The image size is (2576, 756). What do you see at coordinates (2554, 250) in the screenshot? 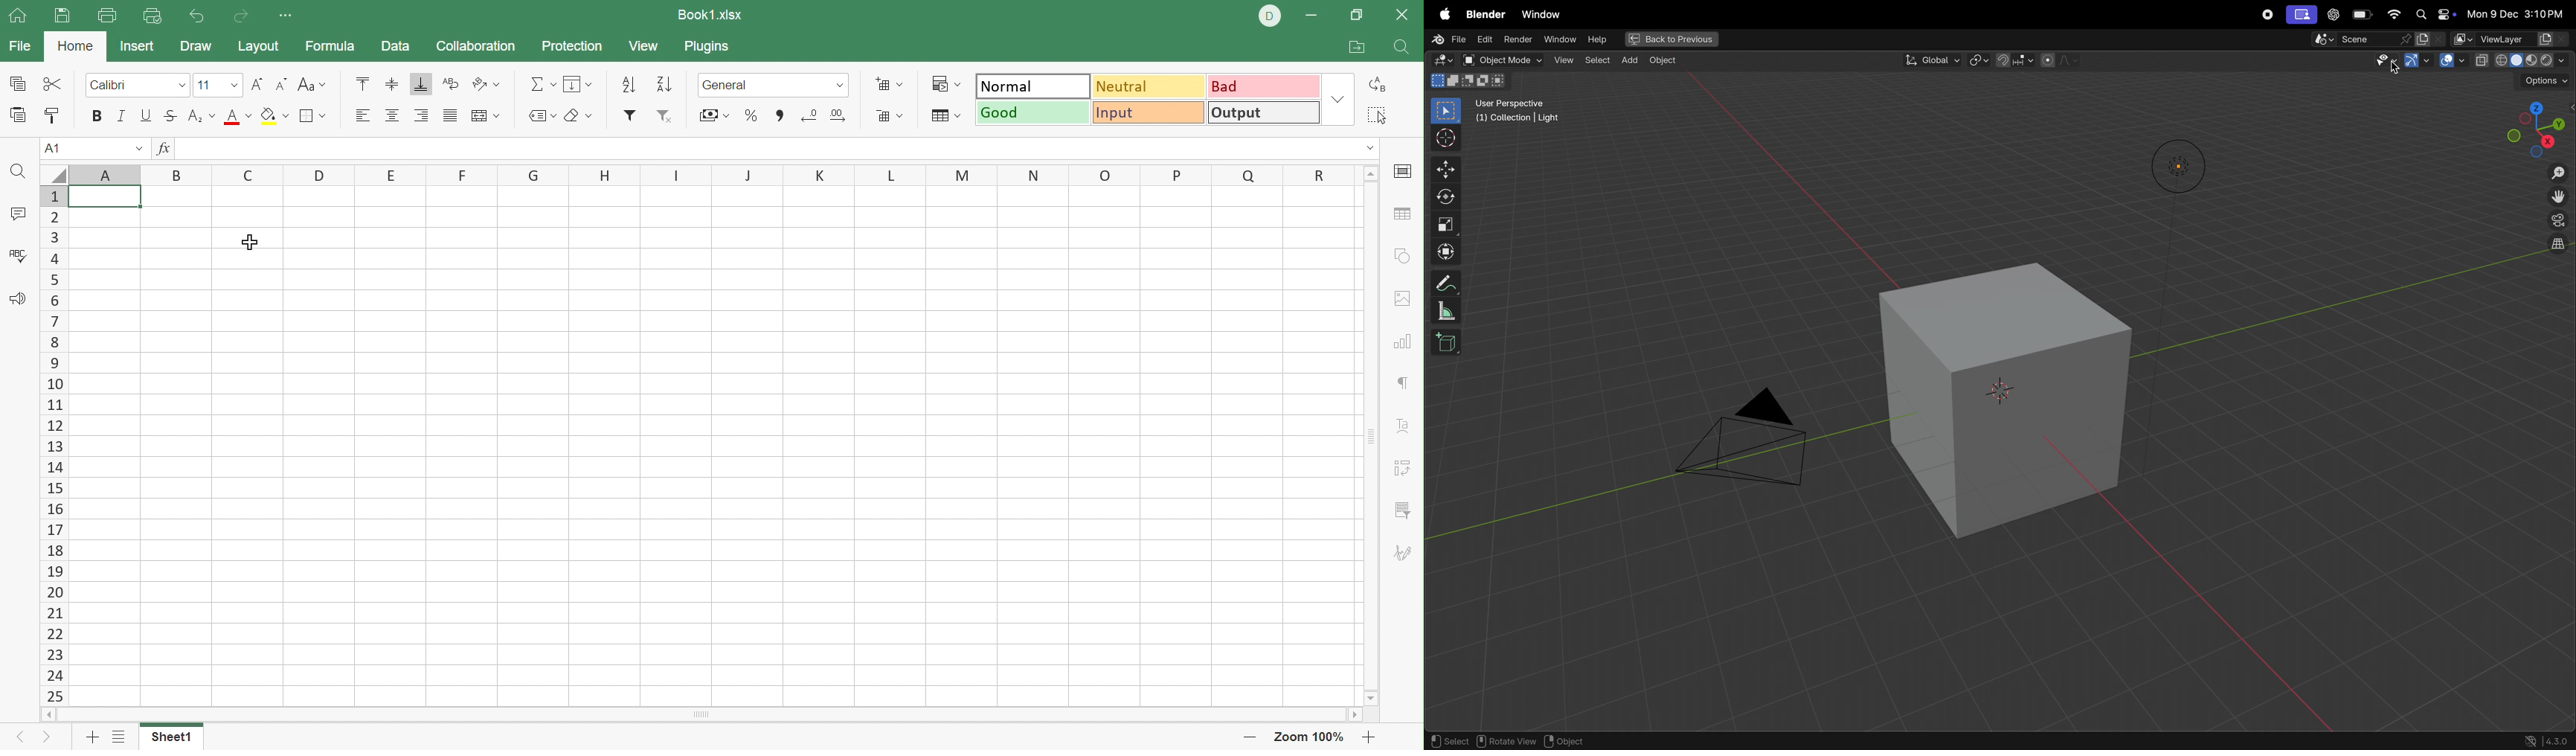
I see `hidden layers` at bounding box center [2554, 250].